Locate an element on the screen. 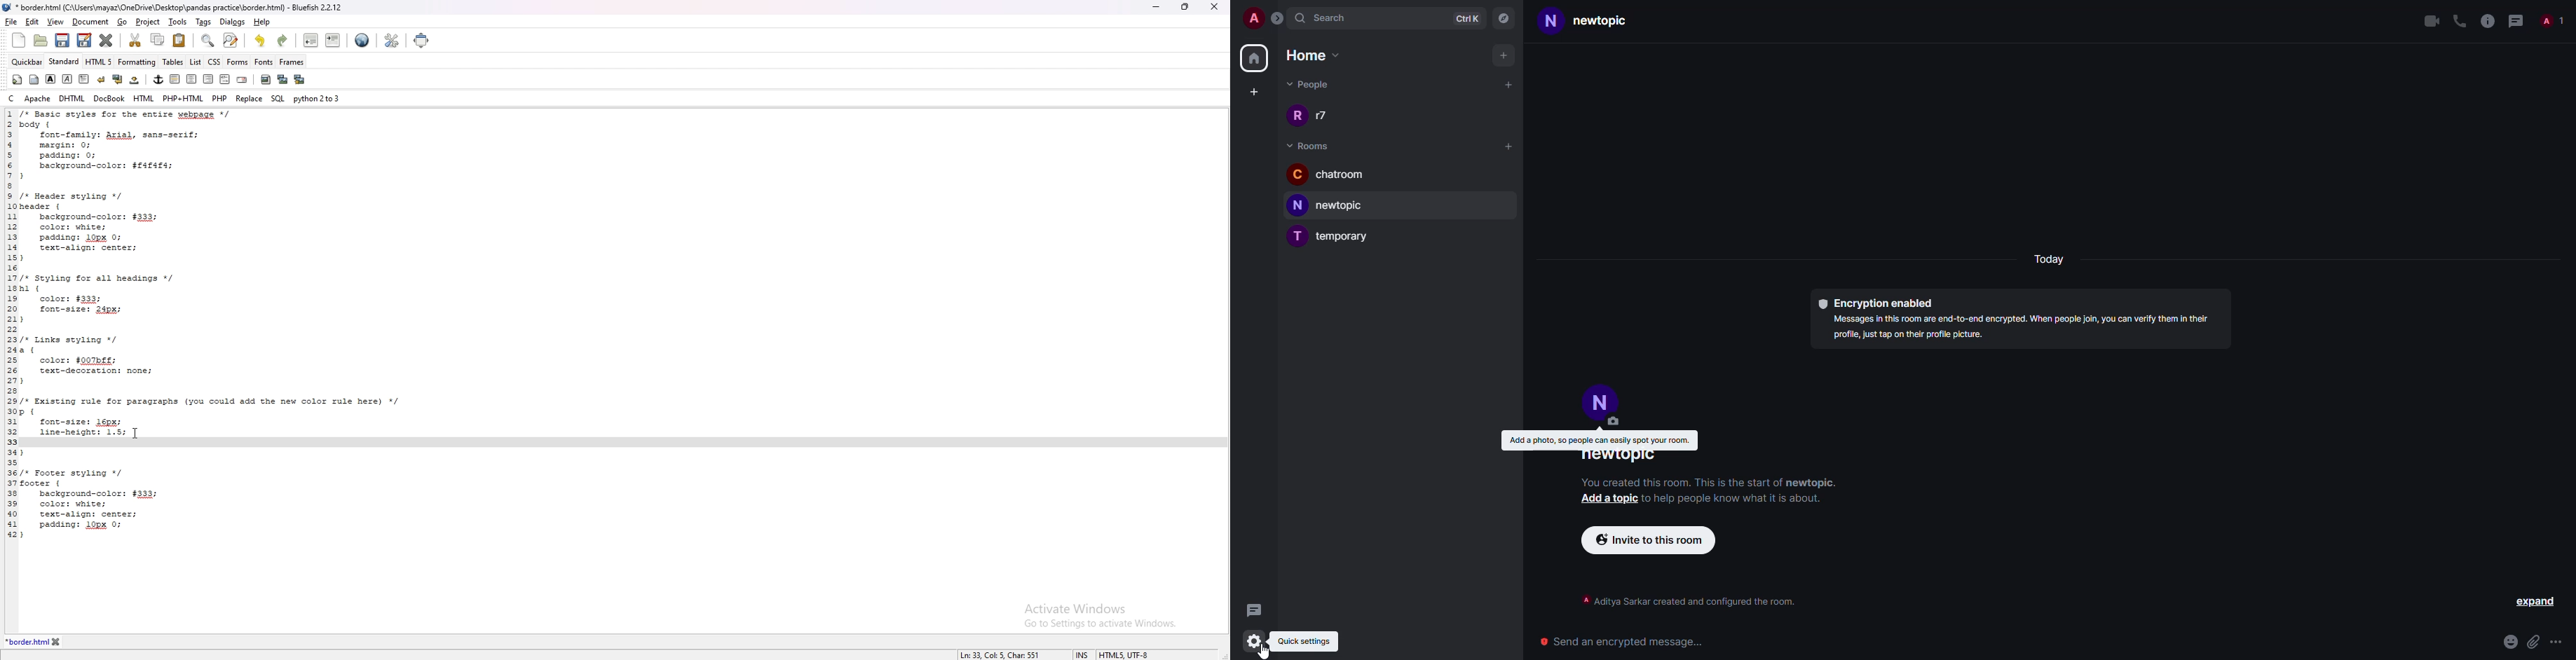  tables is located at coordinates (173, 62).